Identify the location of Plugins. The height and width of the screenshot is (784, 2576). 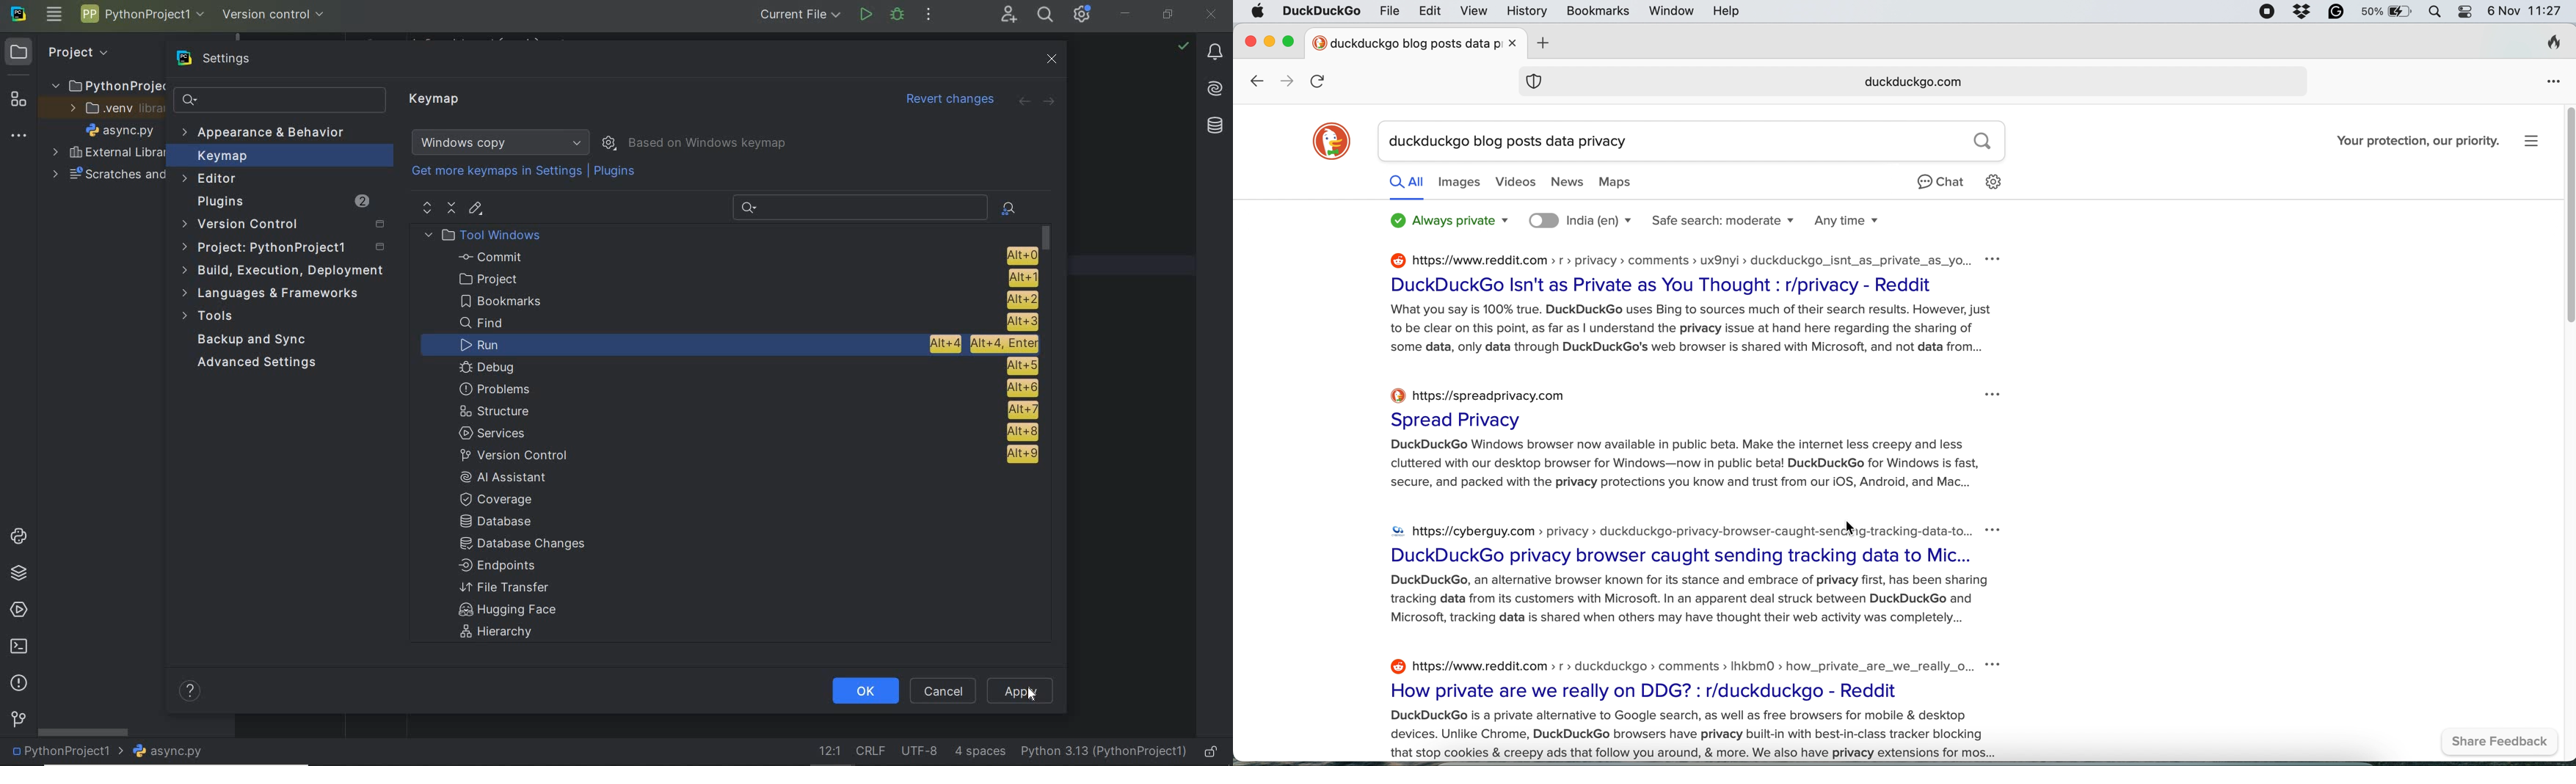
(281, 202).